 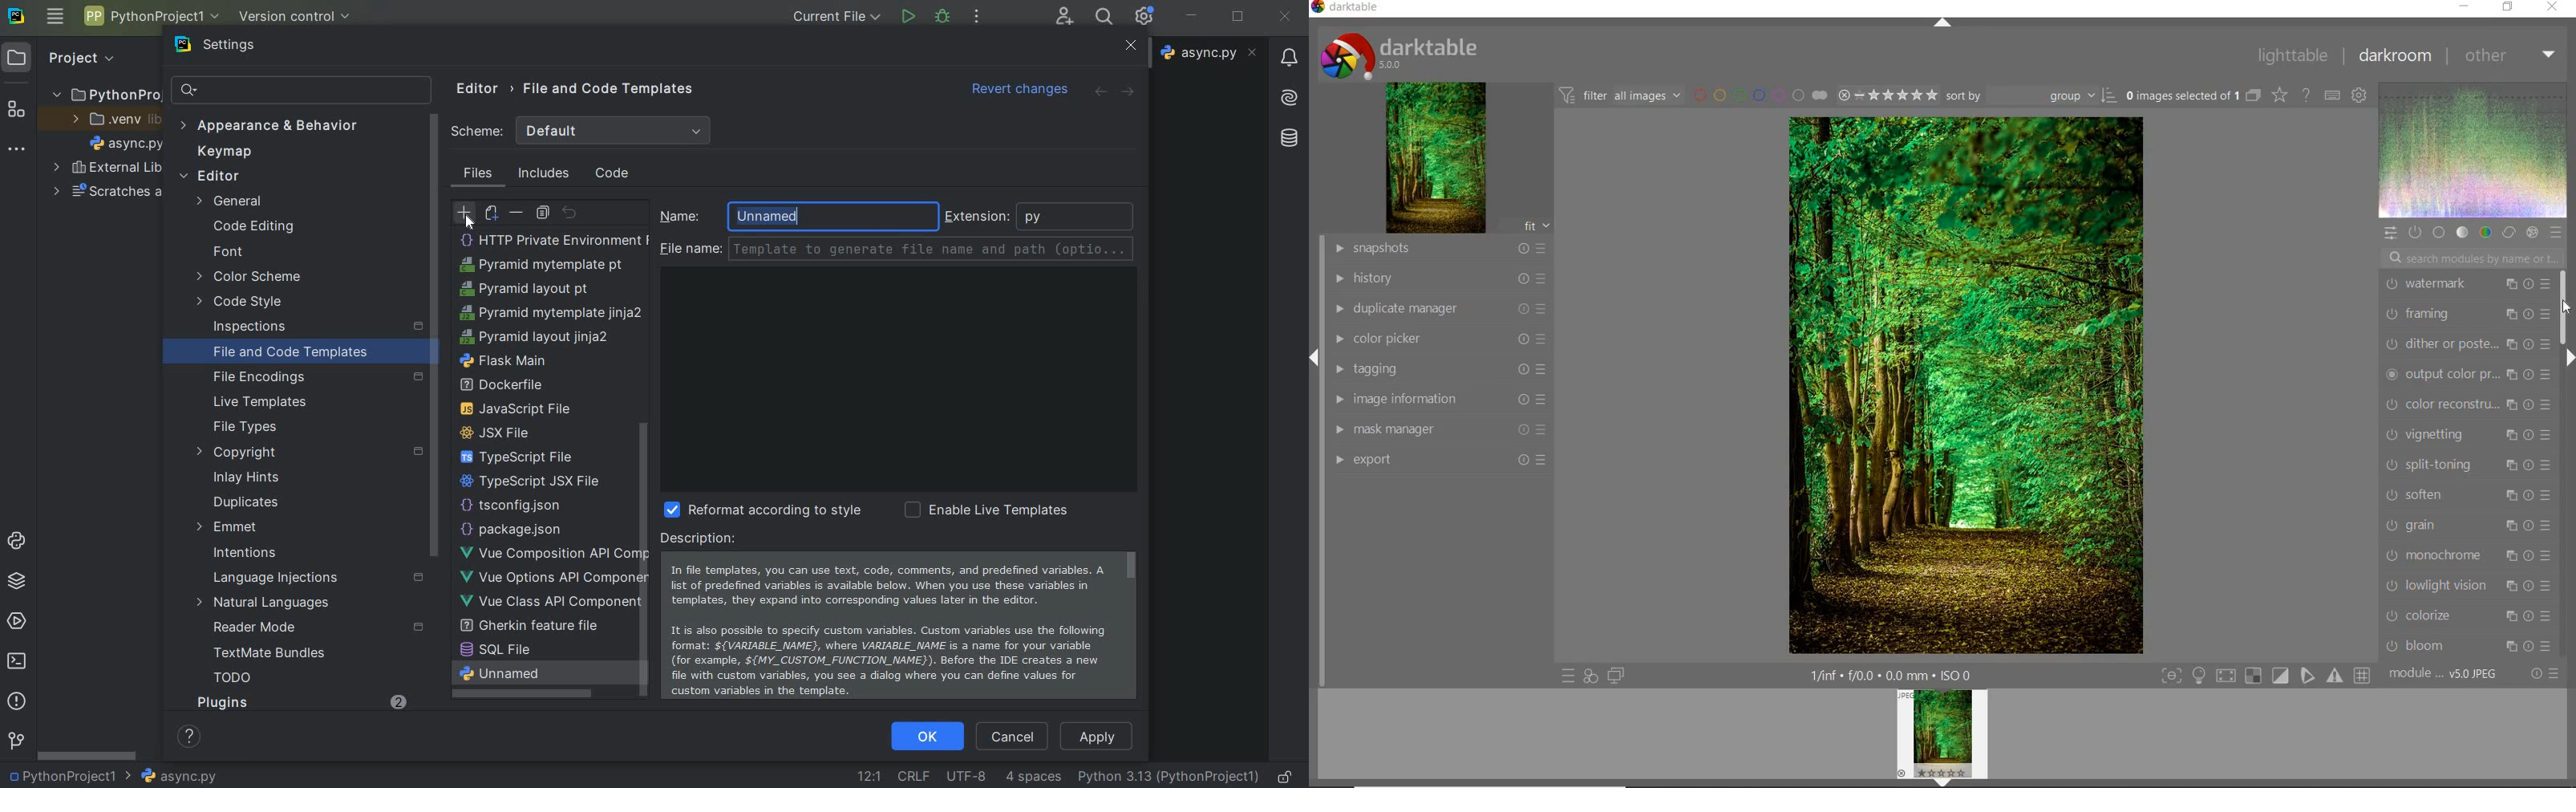 What do you see at coordinates (1967, 384) in the screenshot?
I see `SELECTED IMAGE` at bounding box center [1967, 384].